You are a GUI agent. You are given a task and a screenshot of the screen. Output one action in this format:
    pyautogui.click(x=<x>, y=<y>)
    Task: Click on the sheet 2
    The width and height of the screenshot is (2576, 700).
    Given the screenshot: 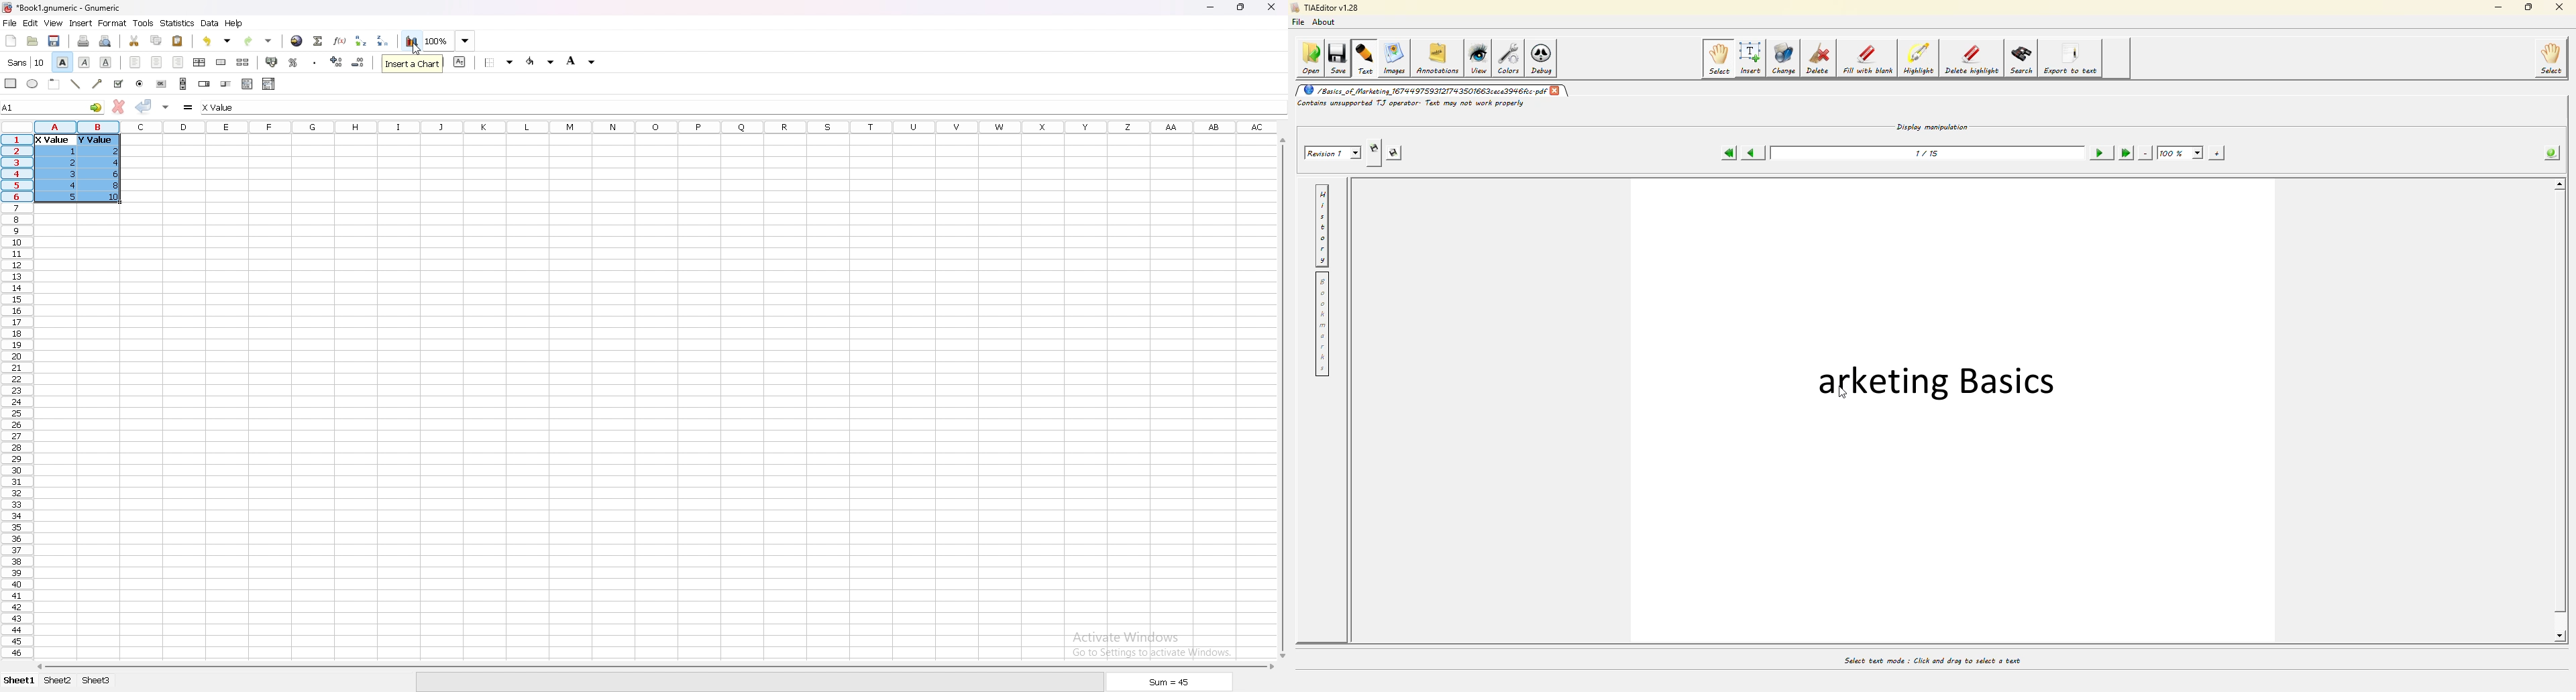 What is the action you would take?
    pyautogui.click(x=58, y=681)
    